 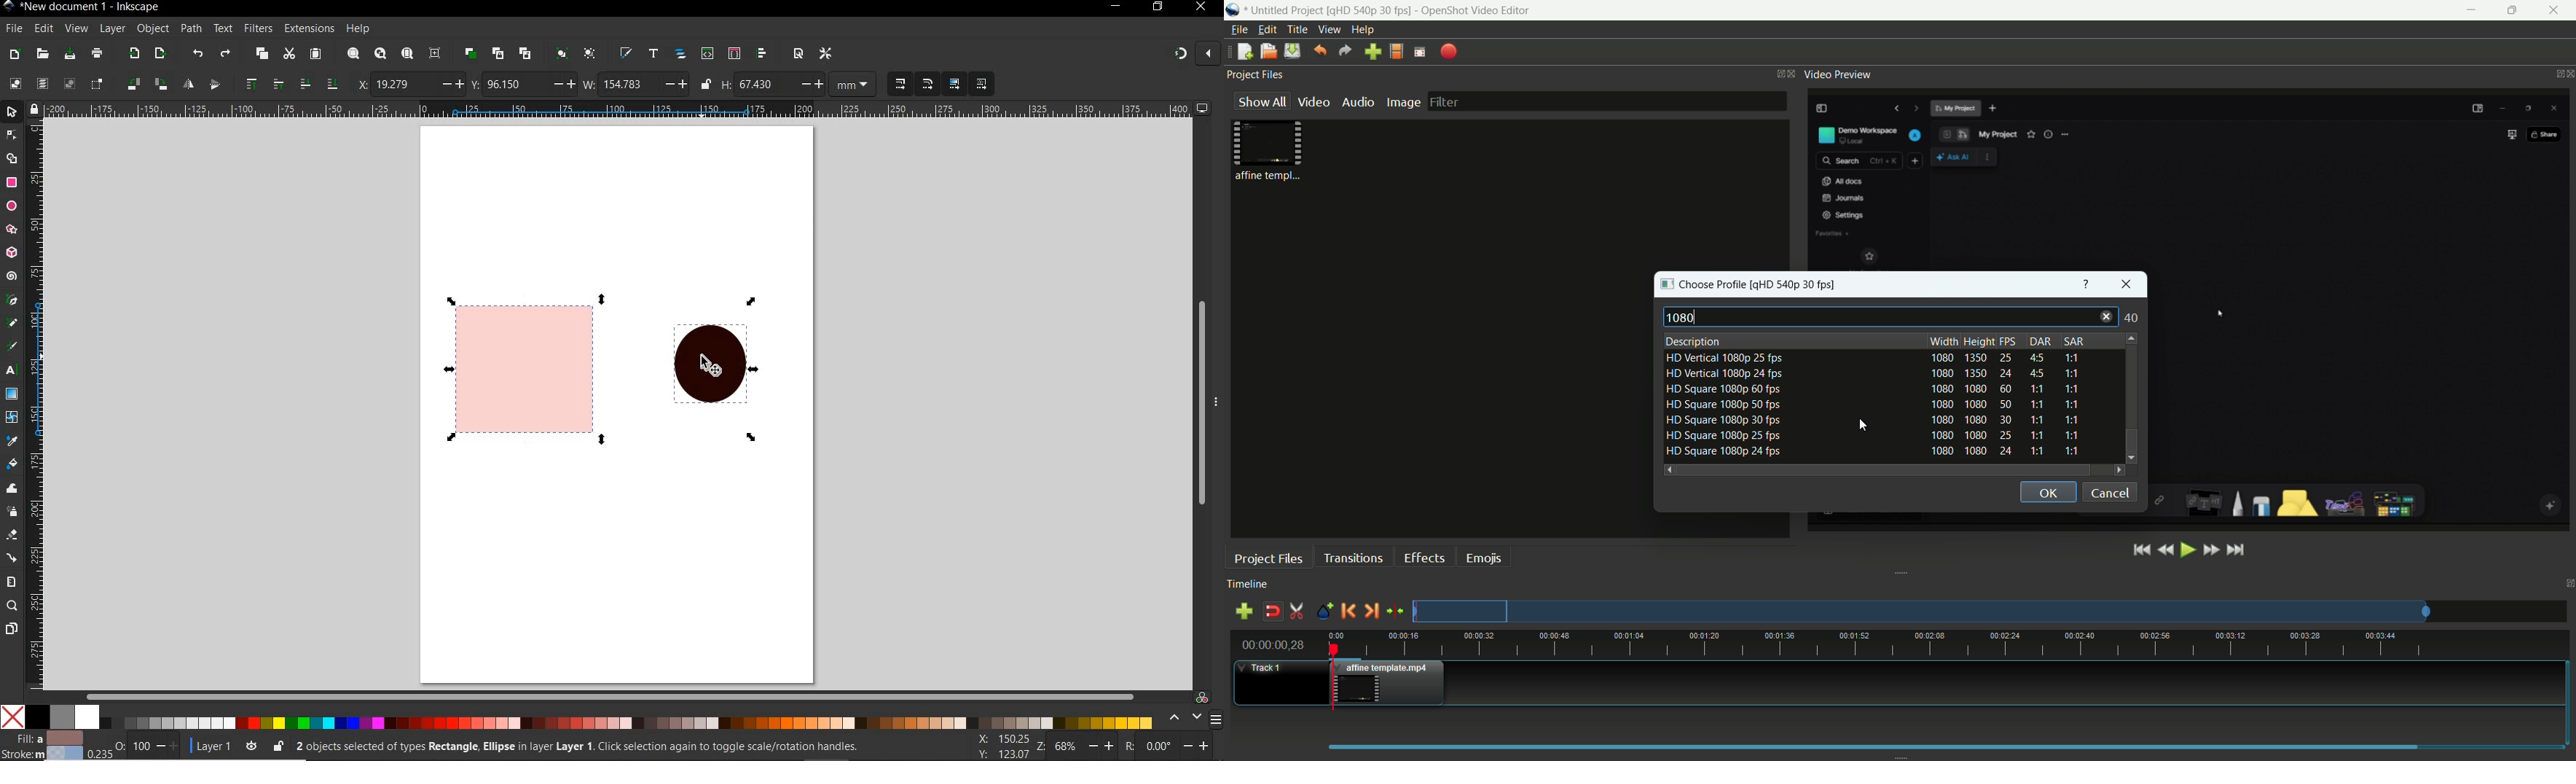 What do you see at coordinates (1269, 558) in the screenshot?
I see `project files` at bounding box center [1269, 558].